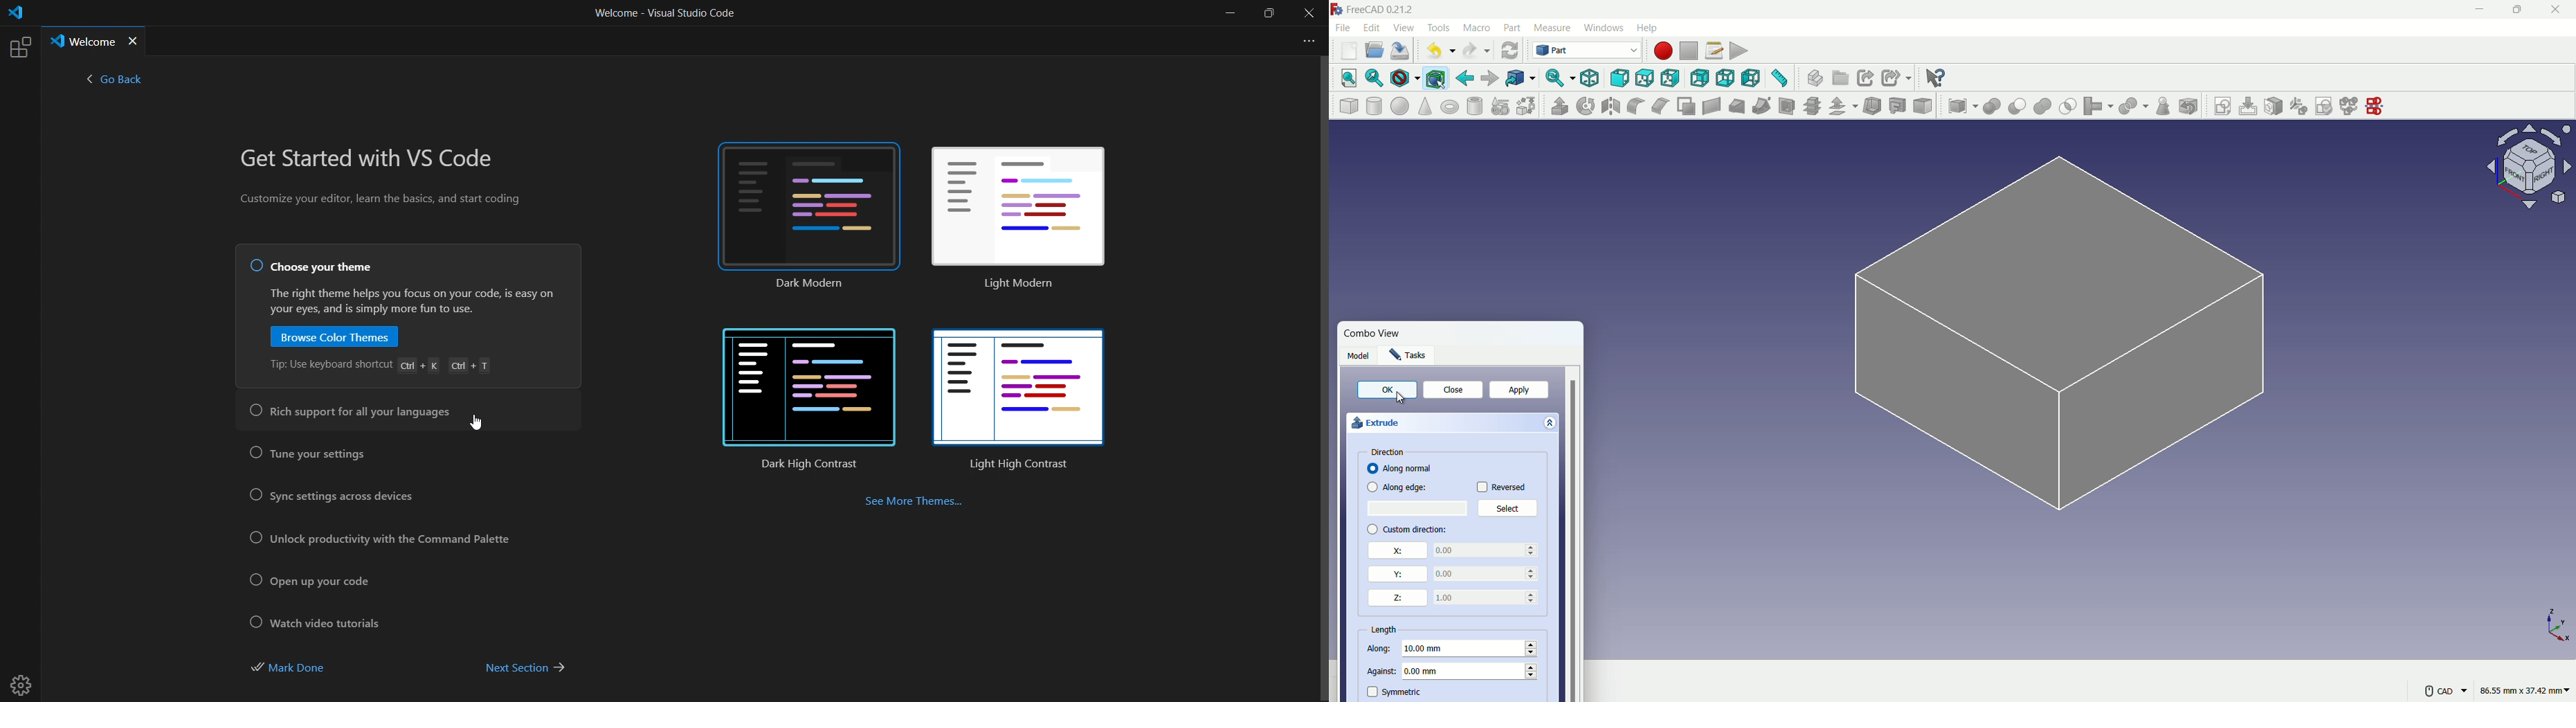 The image size is (2576, 728). Describe the element at coordinates (1619, 77) in the screenshot. I see `front view` at that location.